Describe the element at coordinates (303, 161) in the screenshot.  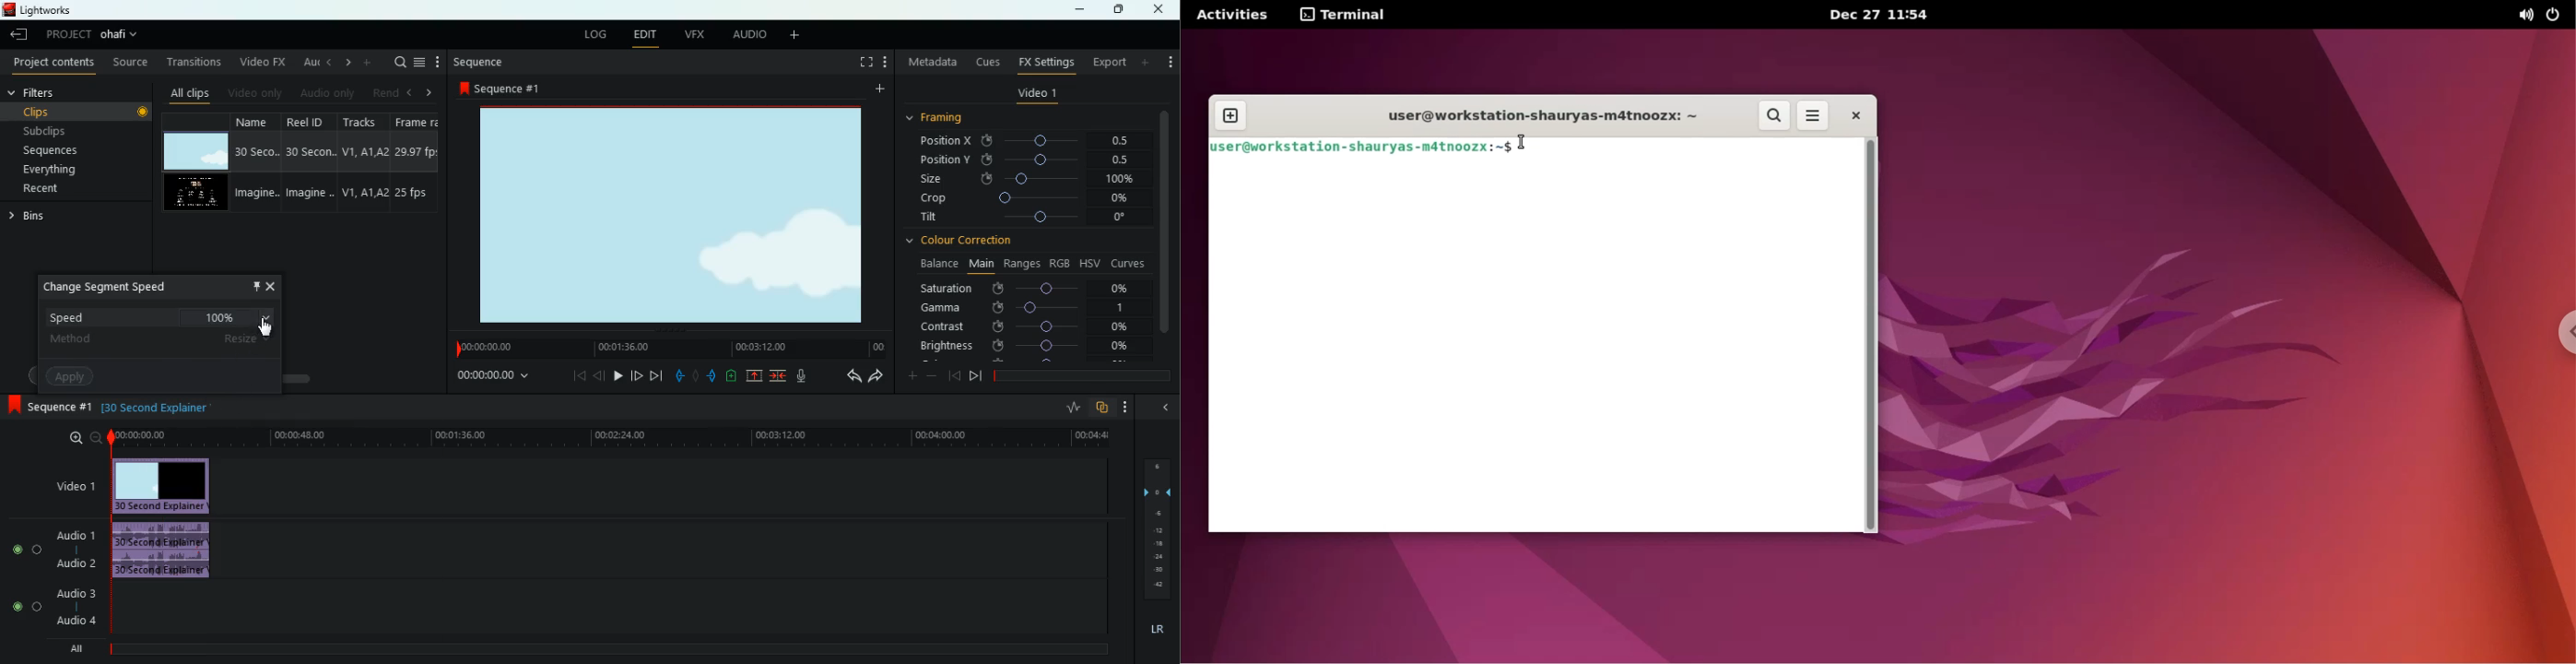
I see `reel id` at that location.